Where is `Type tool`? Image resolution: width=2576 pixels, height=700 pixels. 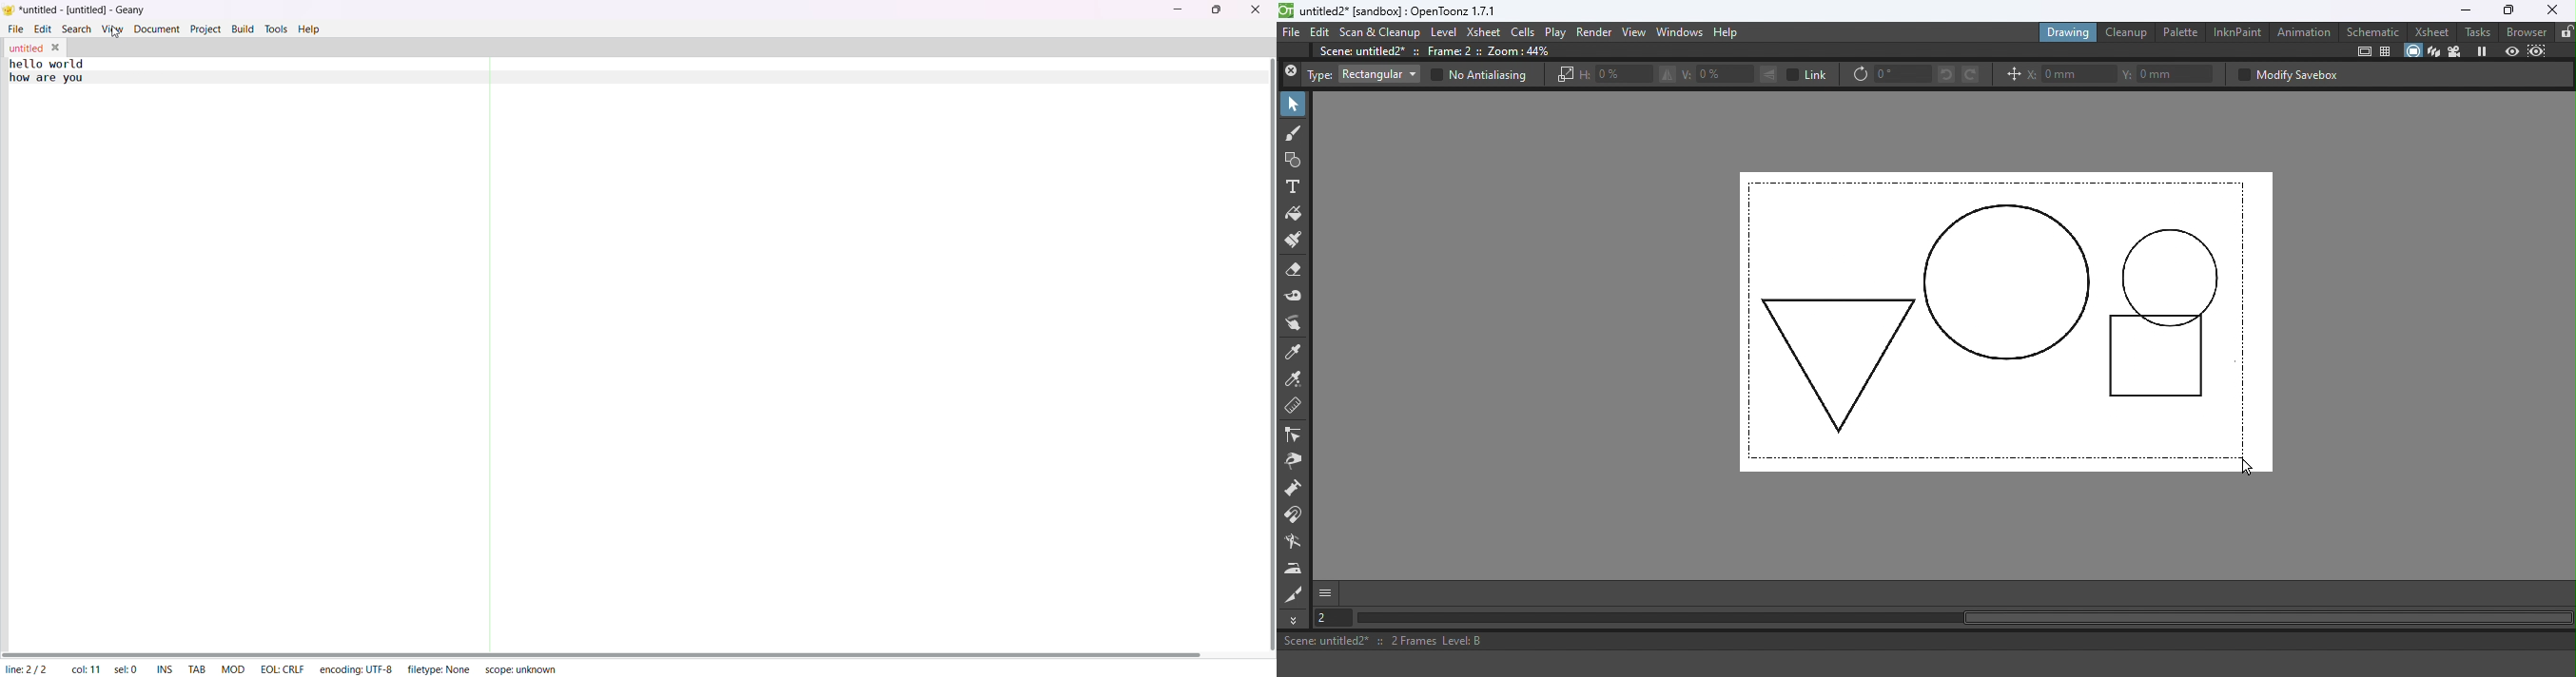 Type tool is located at coordinates (1294, 186).